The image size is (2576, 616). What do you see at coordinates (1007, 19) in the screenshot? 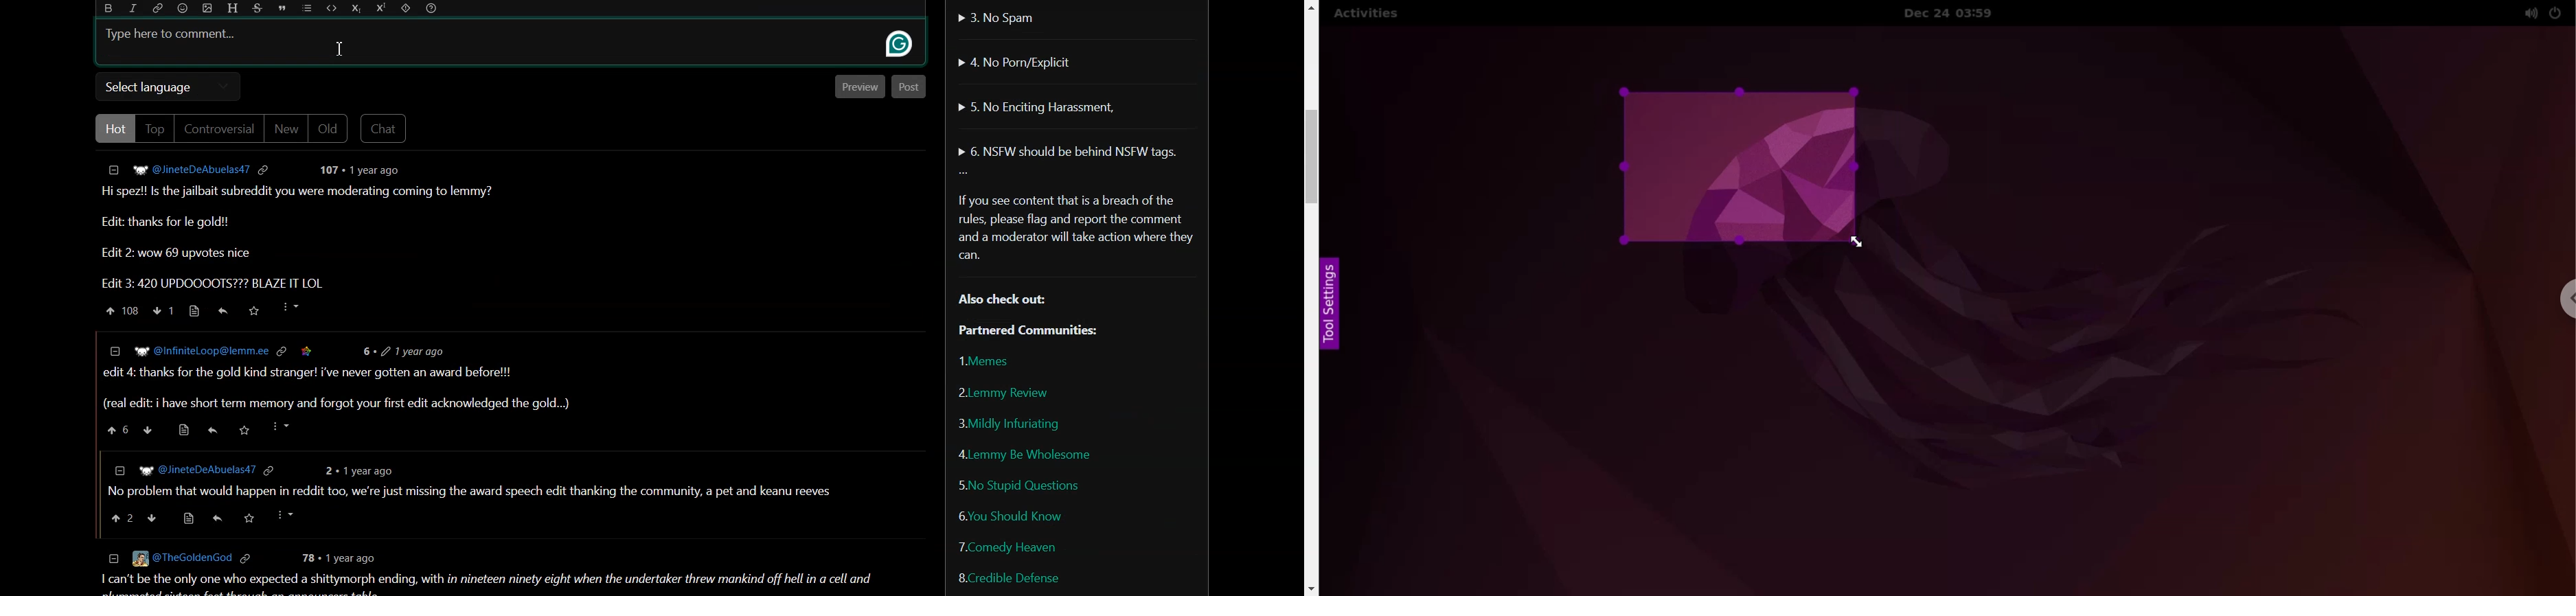
I see `No Spam` at bounding box center [1007, 19].